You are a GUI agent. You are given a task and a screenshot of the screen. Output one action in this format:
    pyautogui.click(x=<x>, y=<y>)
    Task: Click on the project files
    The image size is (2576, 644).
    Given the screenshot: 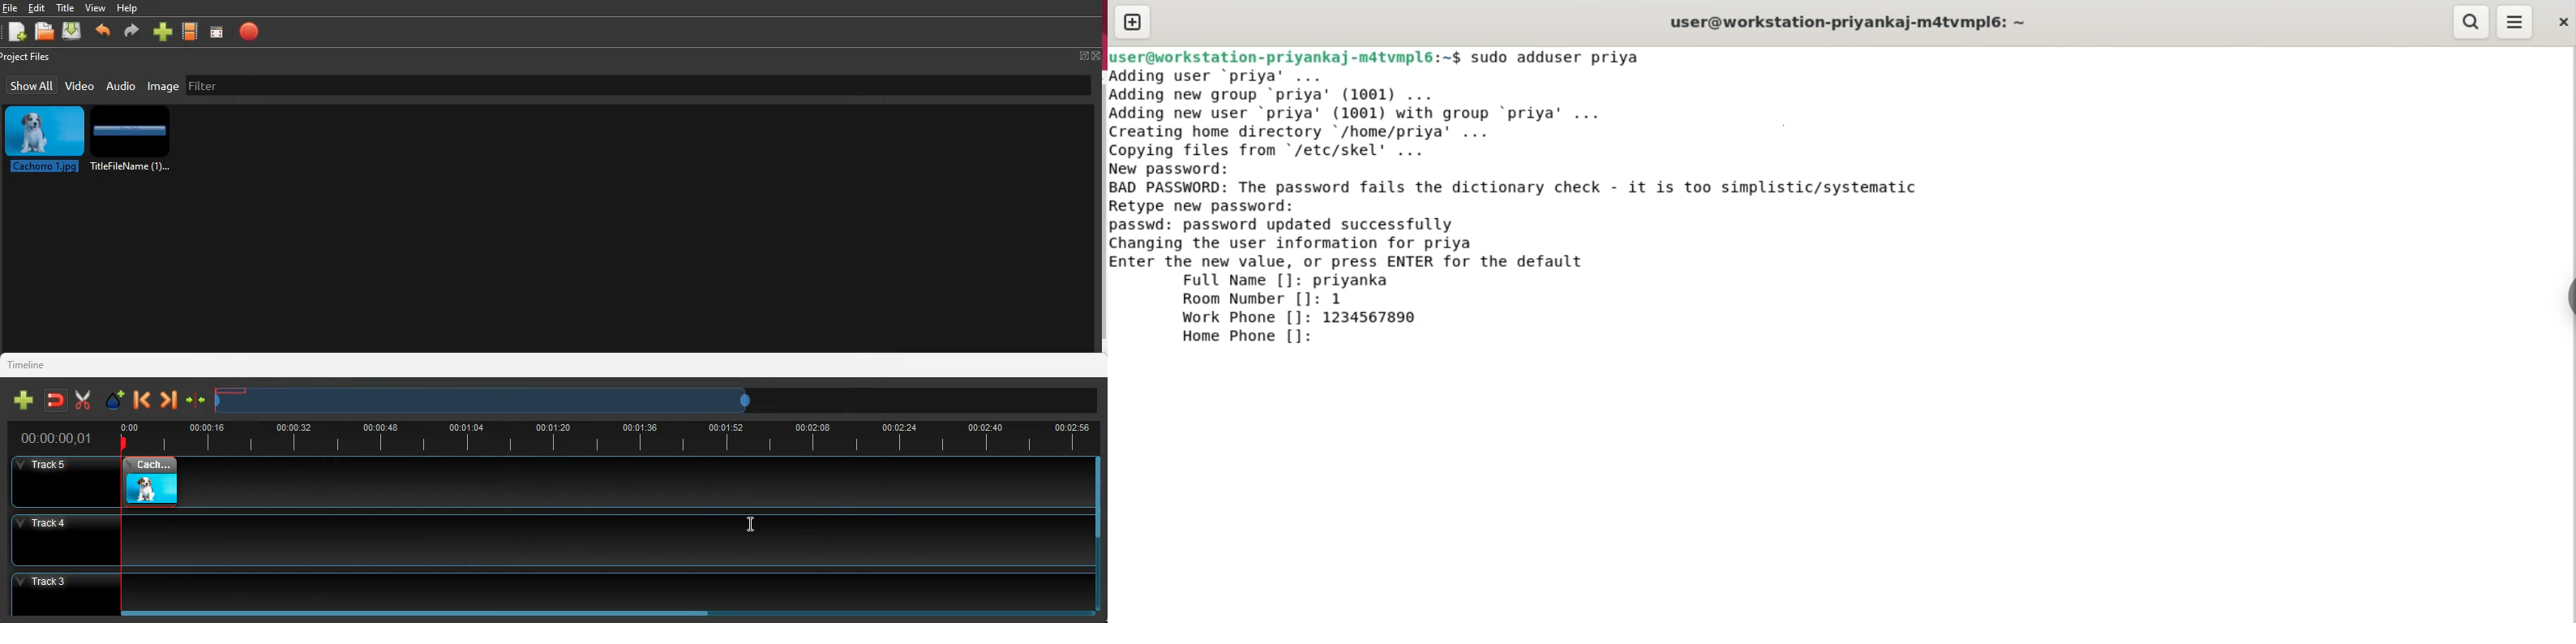 What is the action you would take?
    pyautogui.click(x=29, y=58)
    